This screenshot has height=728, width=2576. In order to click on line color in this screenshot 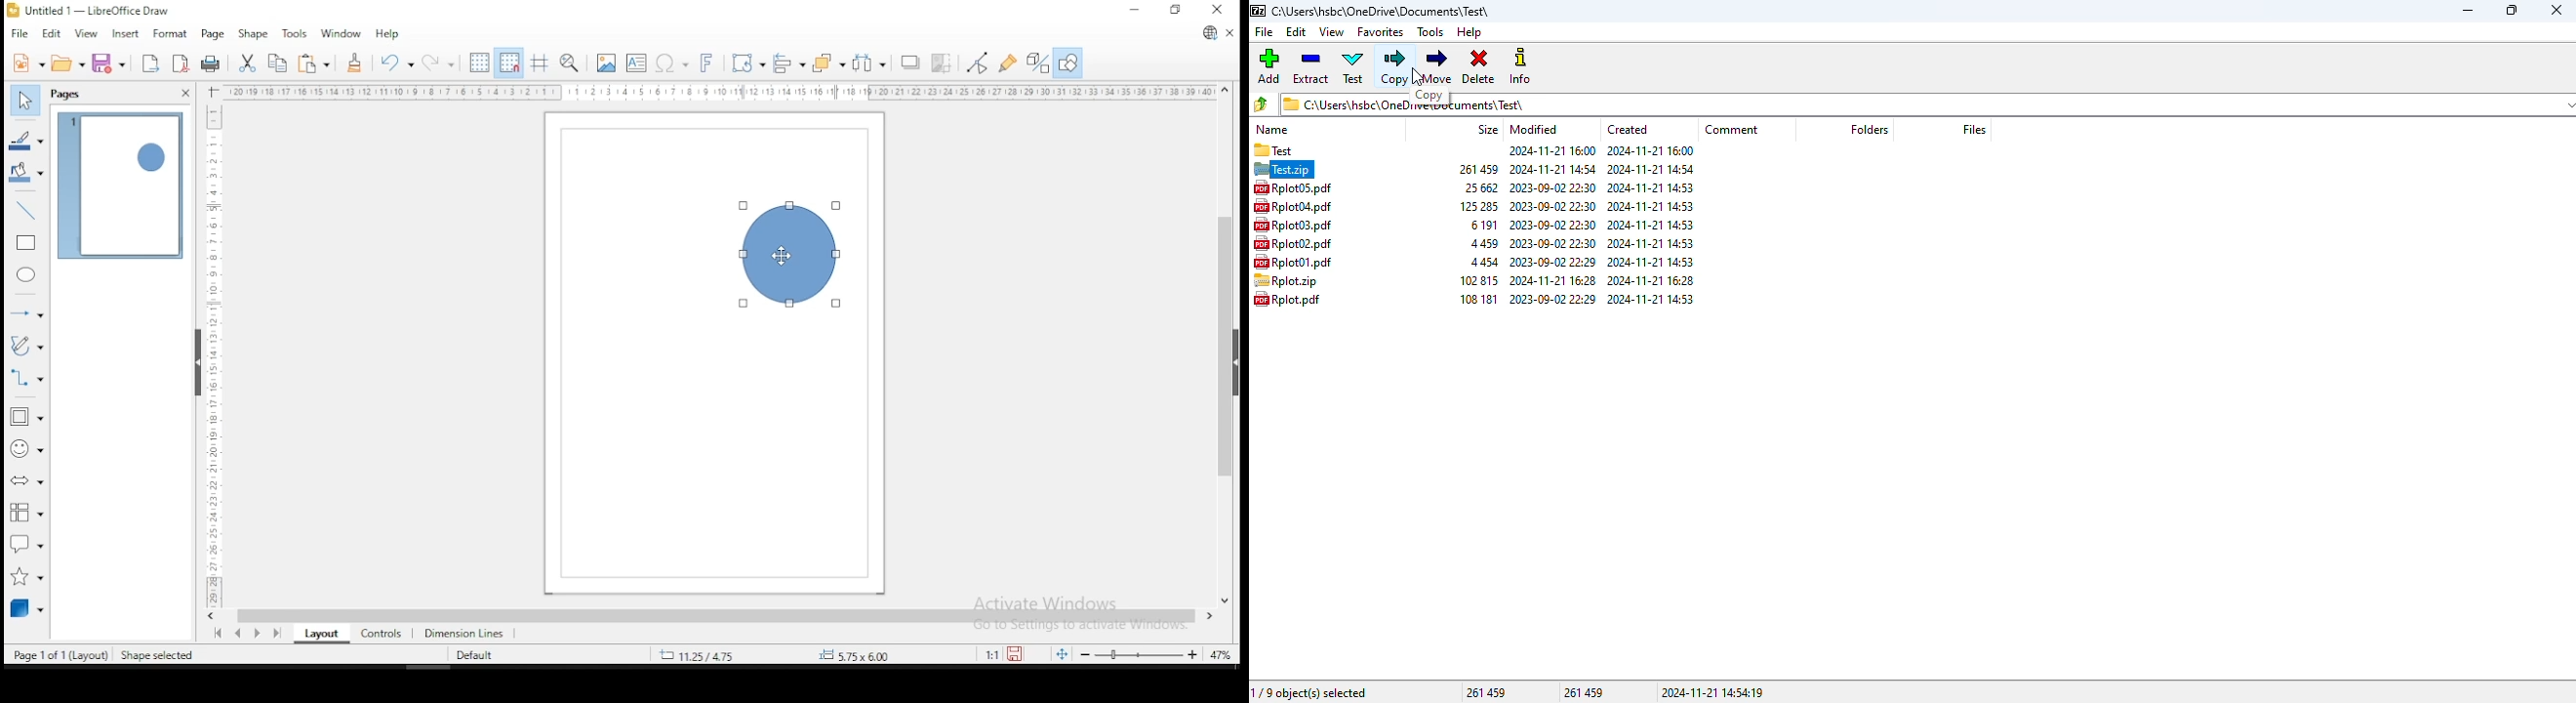, I will do `click(27, 142)`.